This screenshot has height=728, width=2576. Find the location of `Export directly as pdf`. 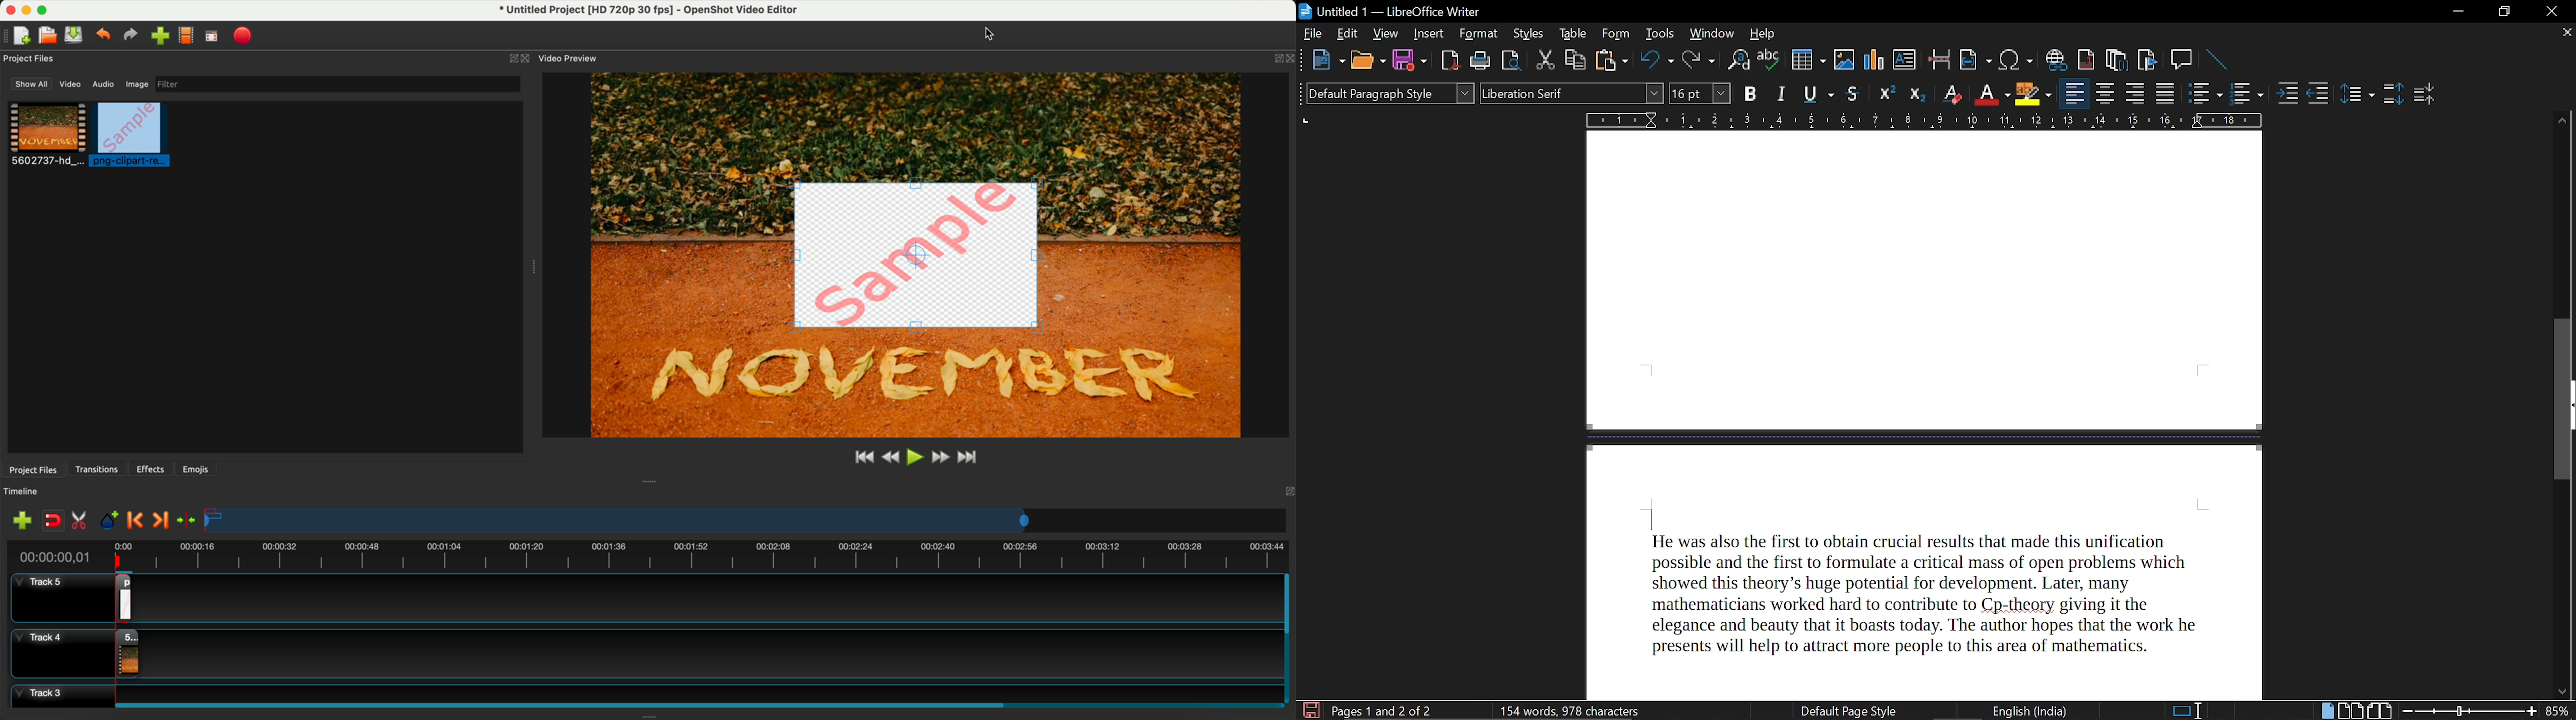

Export directly as pdf is located at coordinates (1450, 61).